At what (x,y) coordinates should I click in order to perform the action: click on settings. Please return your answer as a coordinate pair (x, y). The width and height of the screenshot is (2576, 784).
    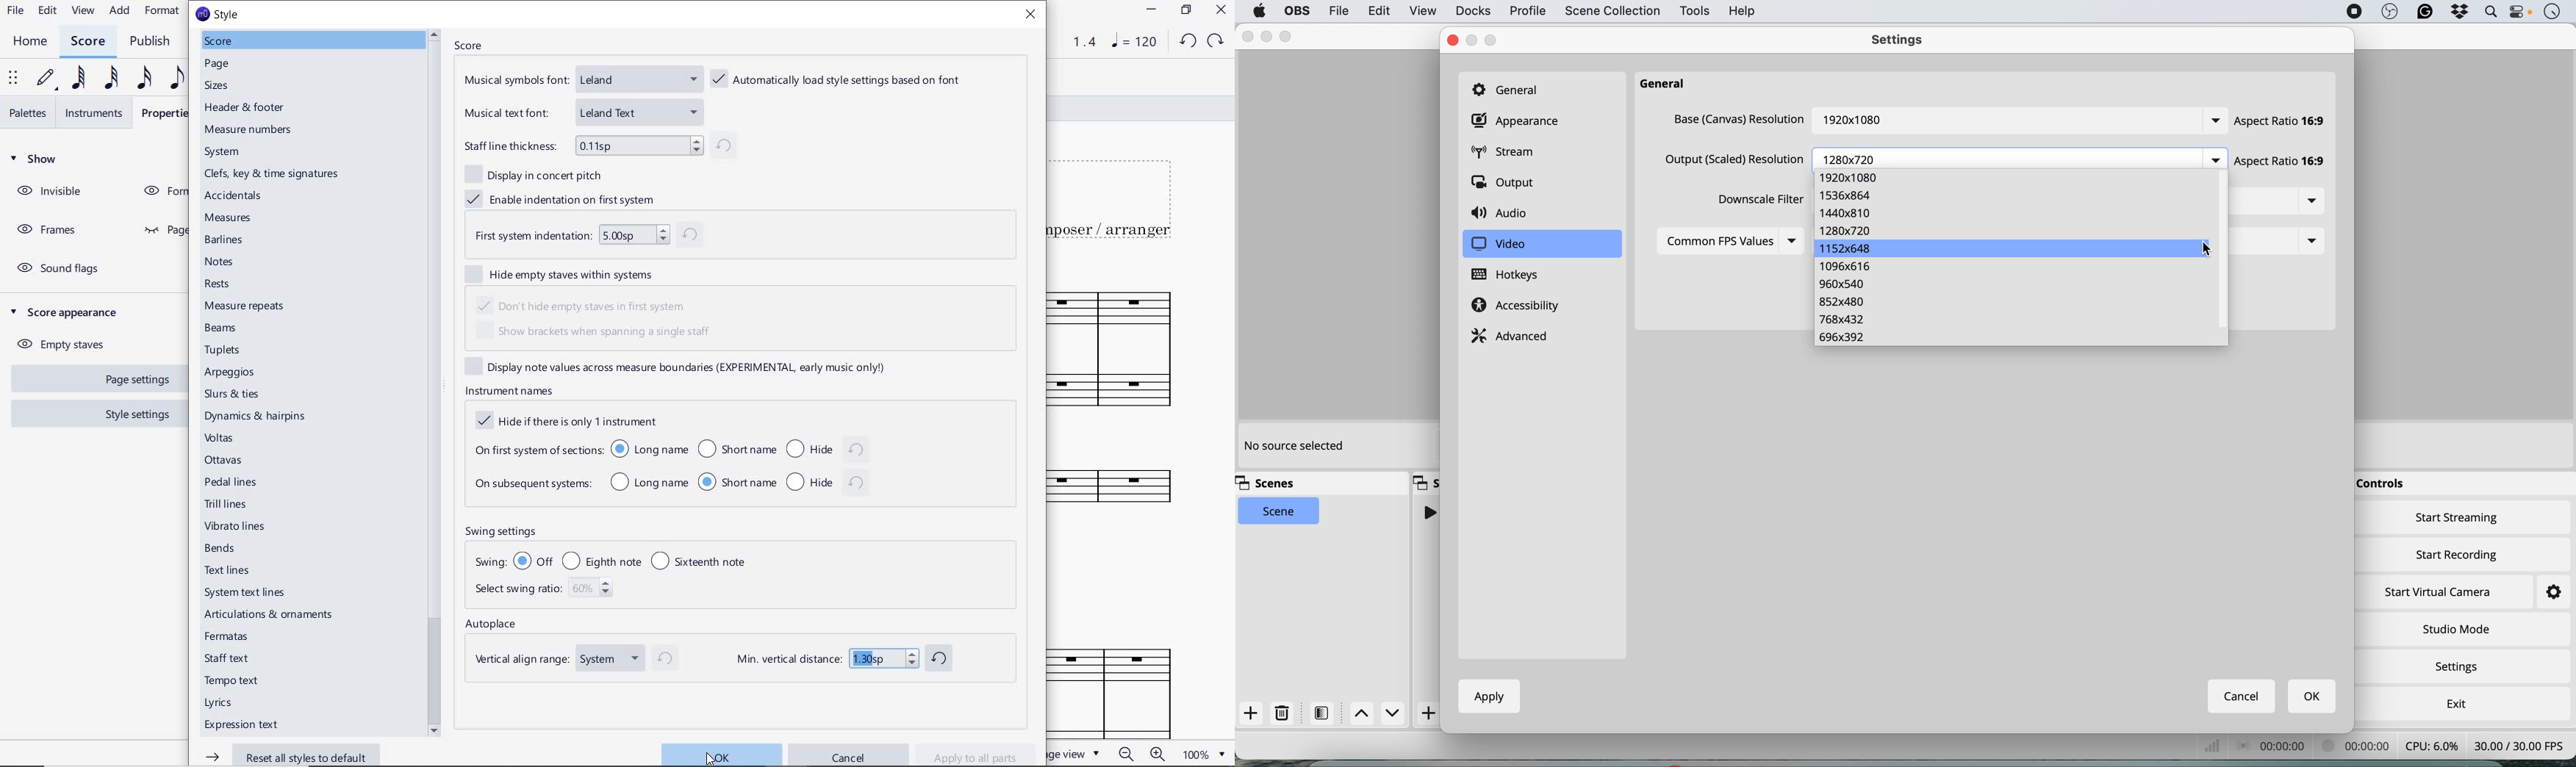
    Looking at the image, I should click on (2544, 593).